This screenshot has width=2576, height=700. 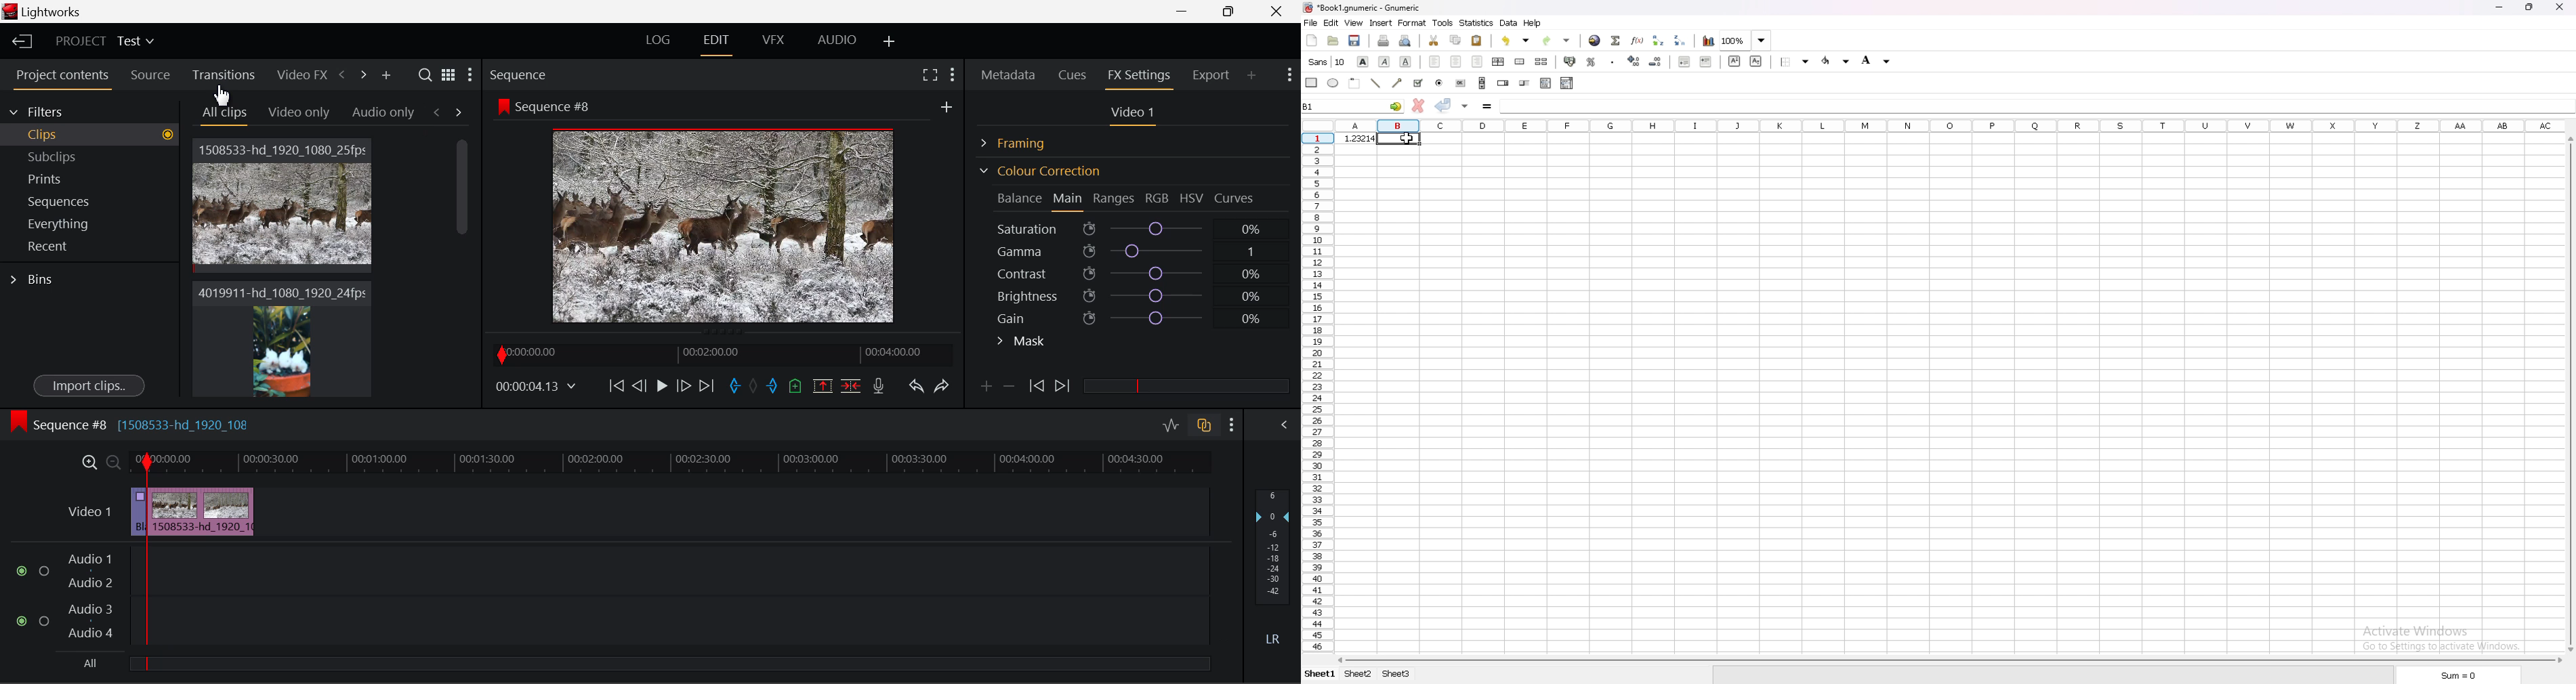 What do you see at coordinates (1140, 77) in the screenshot?
I see `FX Settings Panel Open` at bounding box center [1140, 77].